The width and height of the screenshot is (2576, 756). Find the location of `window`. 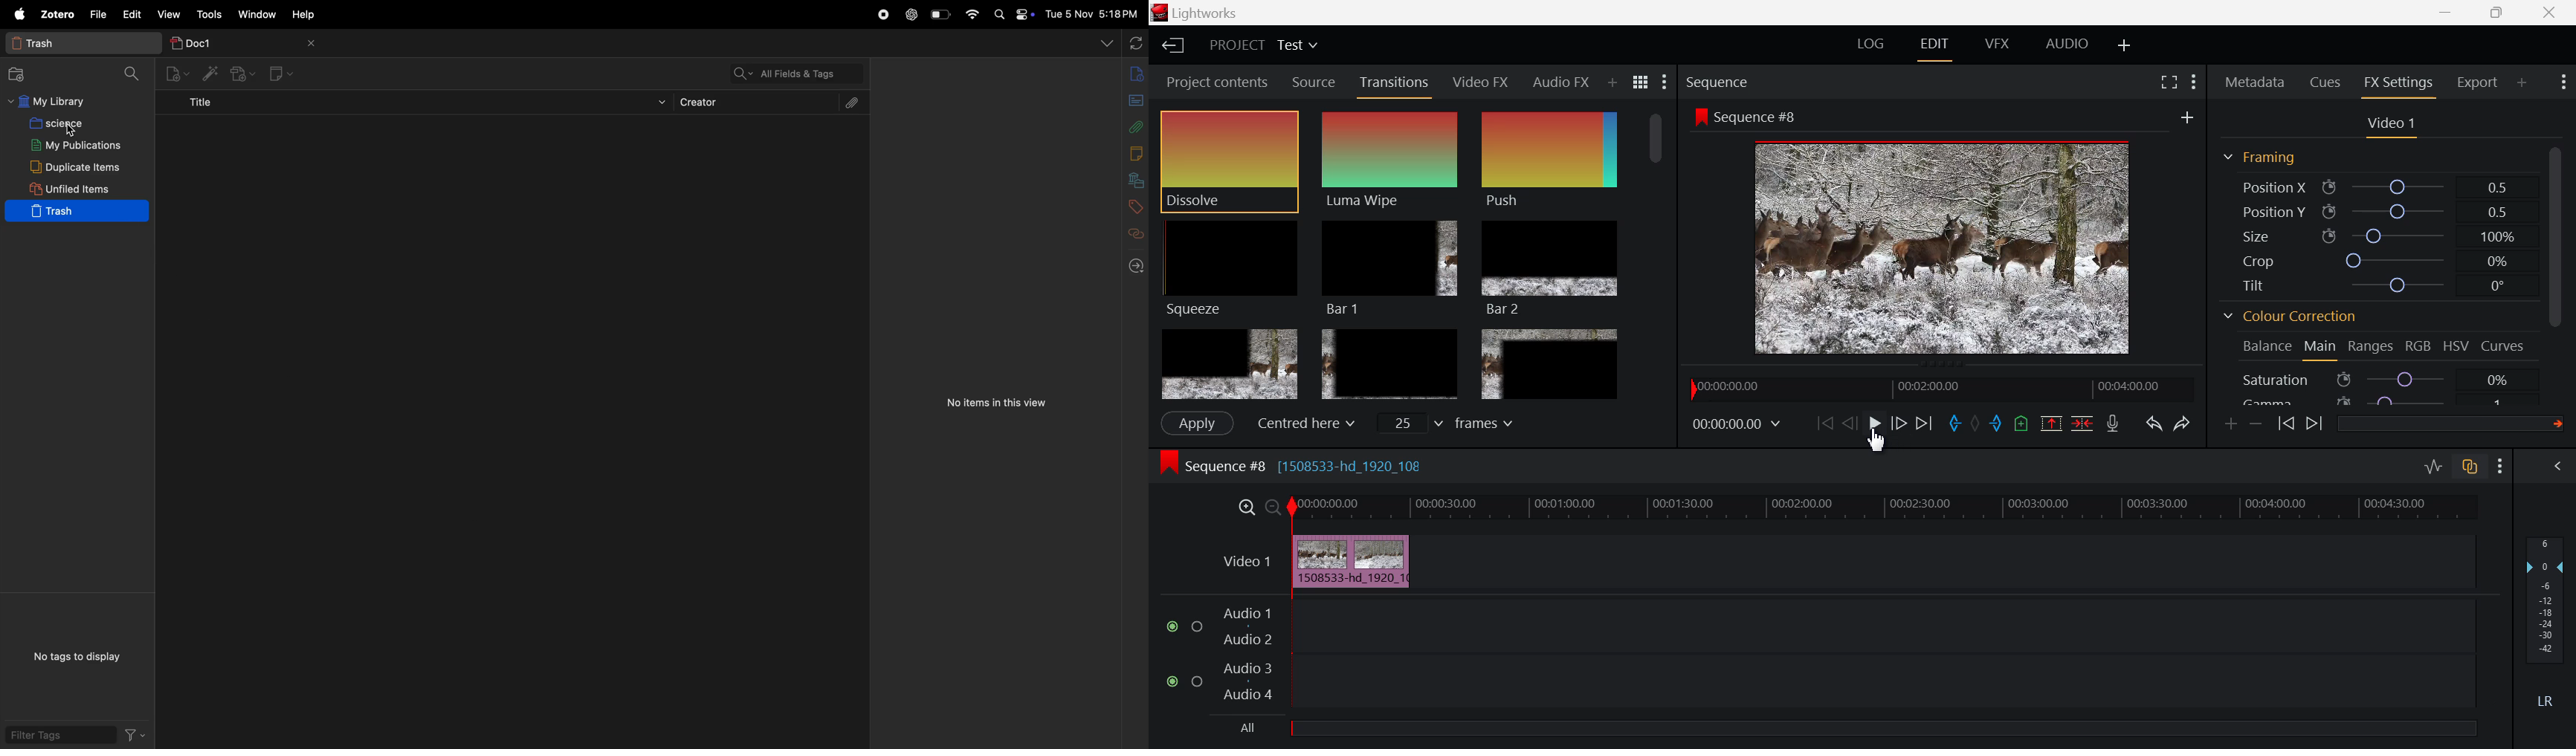

window is located at coordinates (260, 16).